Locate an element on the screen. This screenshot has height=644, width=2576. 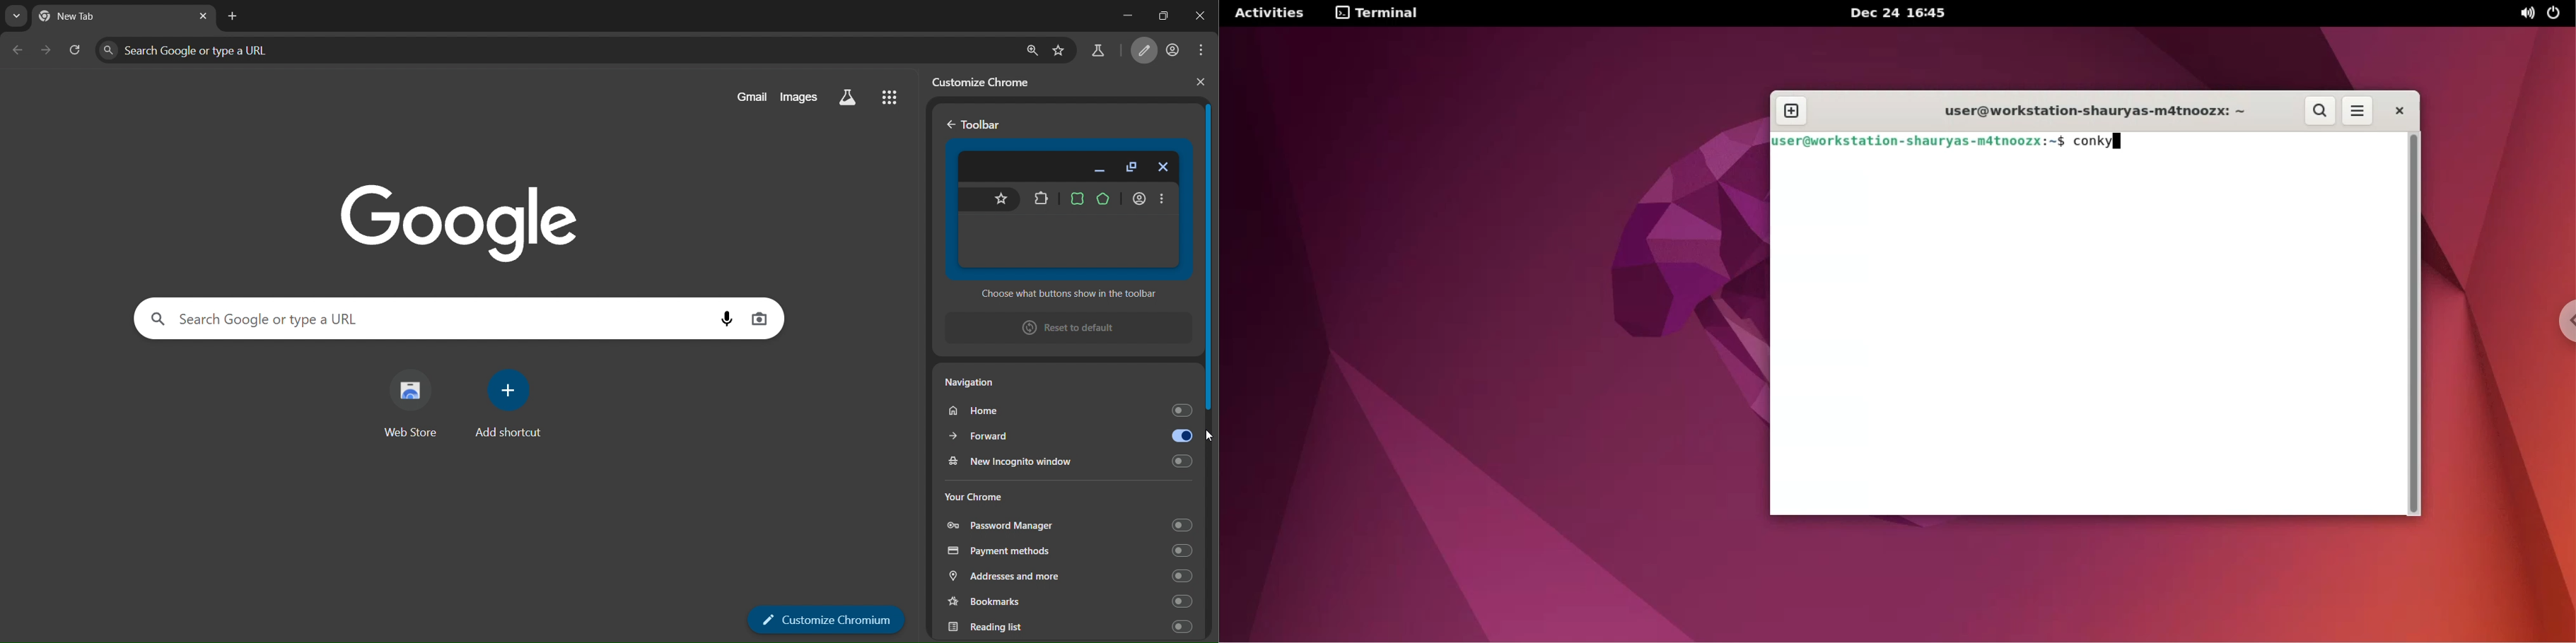
close is located at coordinates (1198, 18).